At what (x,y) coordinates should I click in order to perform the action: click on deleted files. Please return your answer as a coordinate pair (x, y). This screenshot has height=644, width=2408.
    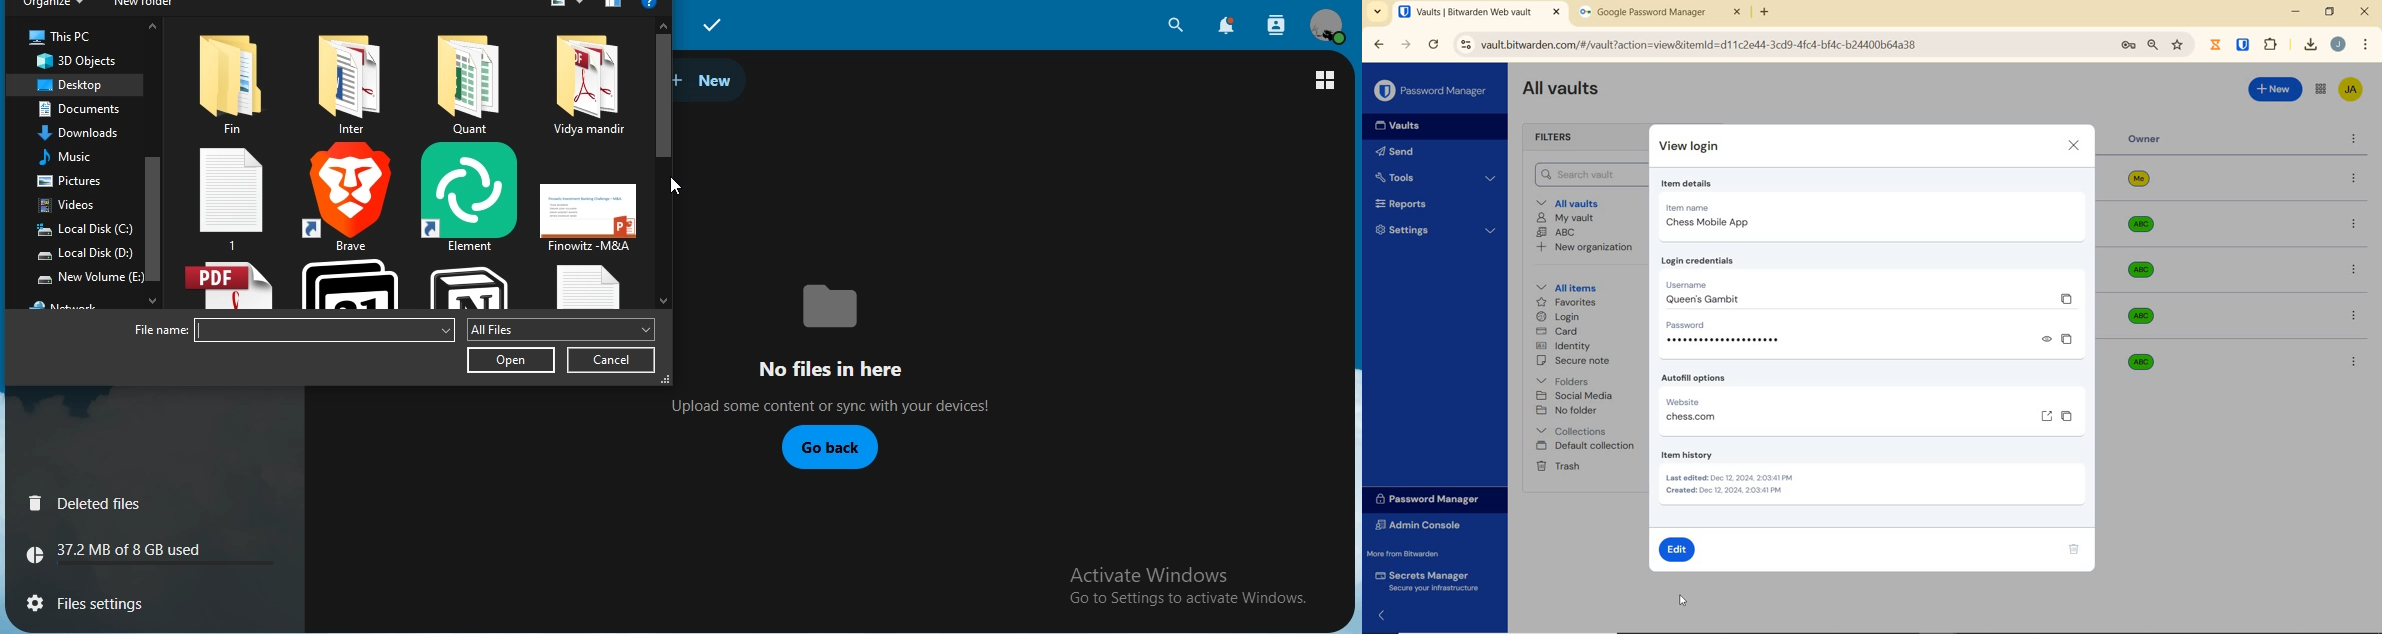
    Looking at the image, I should click on (89, 504).